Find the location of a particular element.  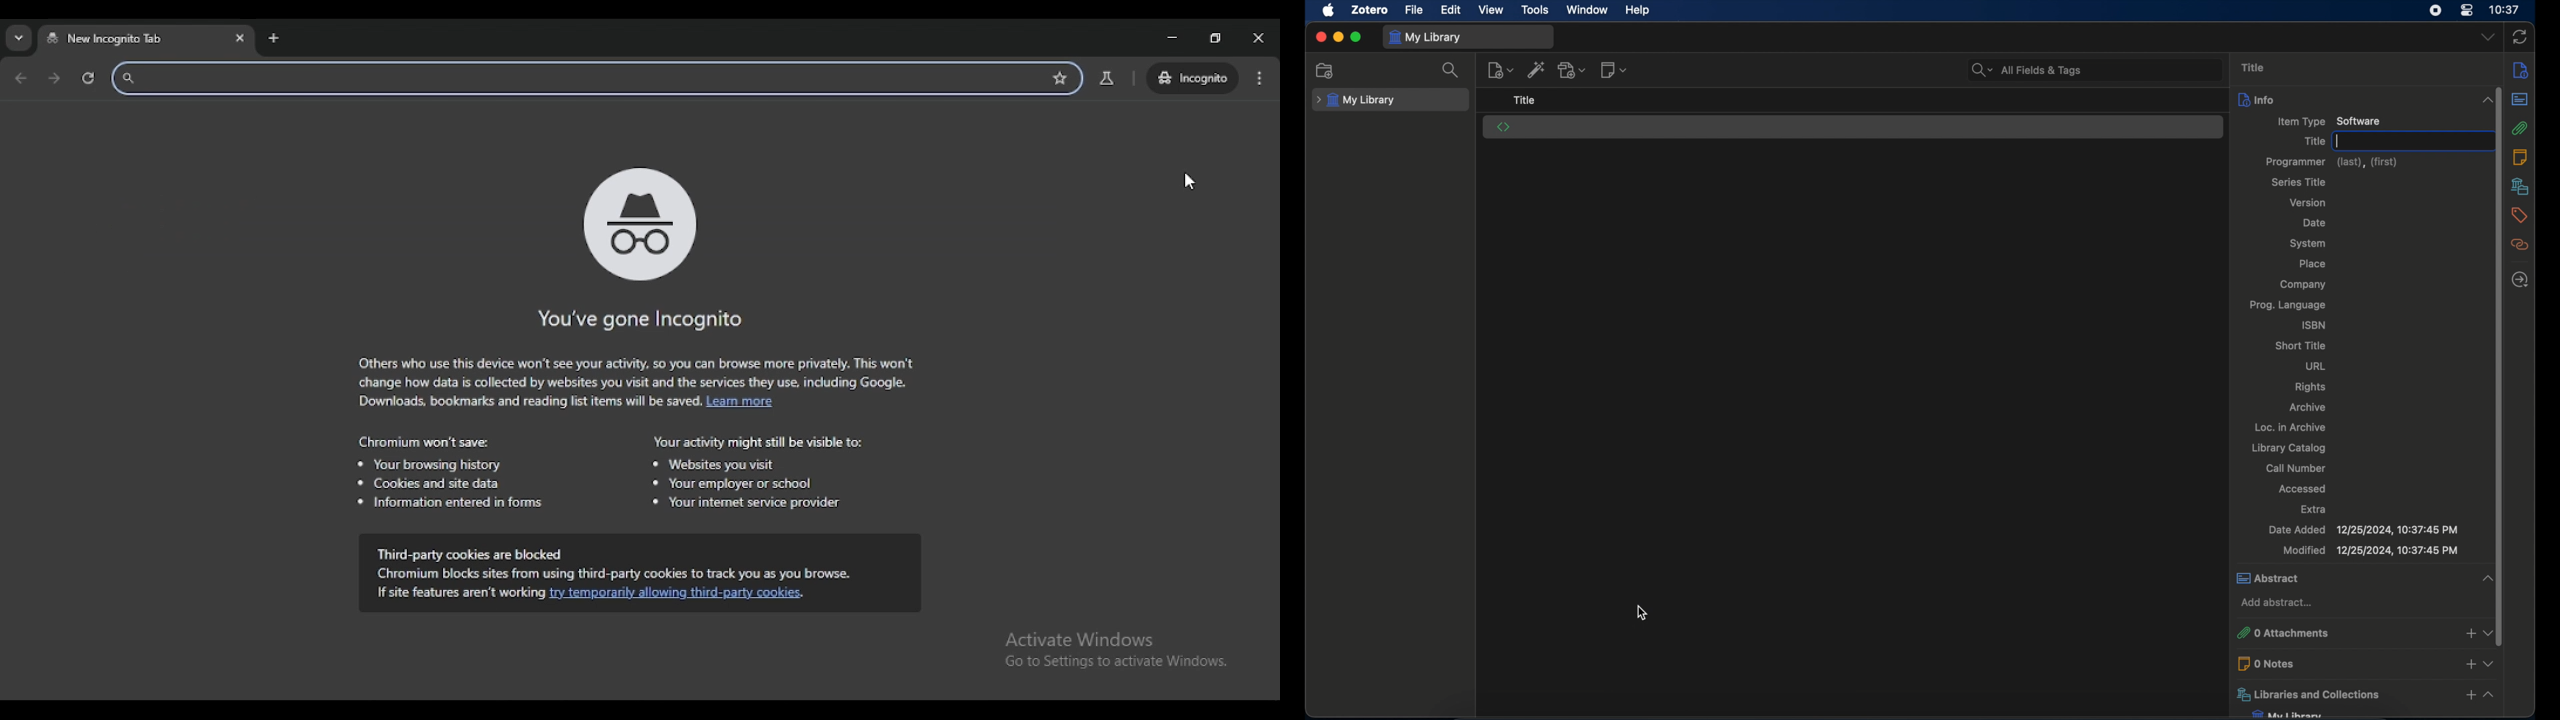

abstract is located at coordinates (2349, 577).